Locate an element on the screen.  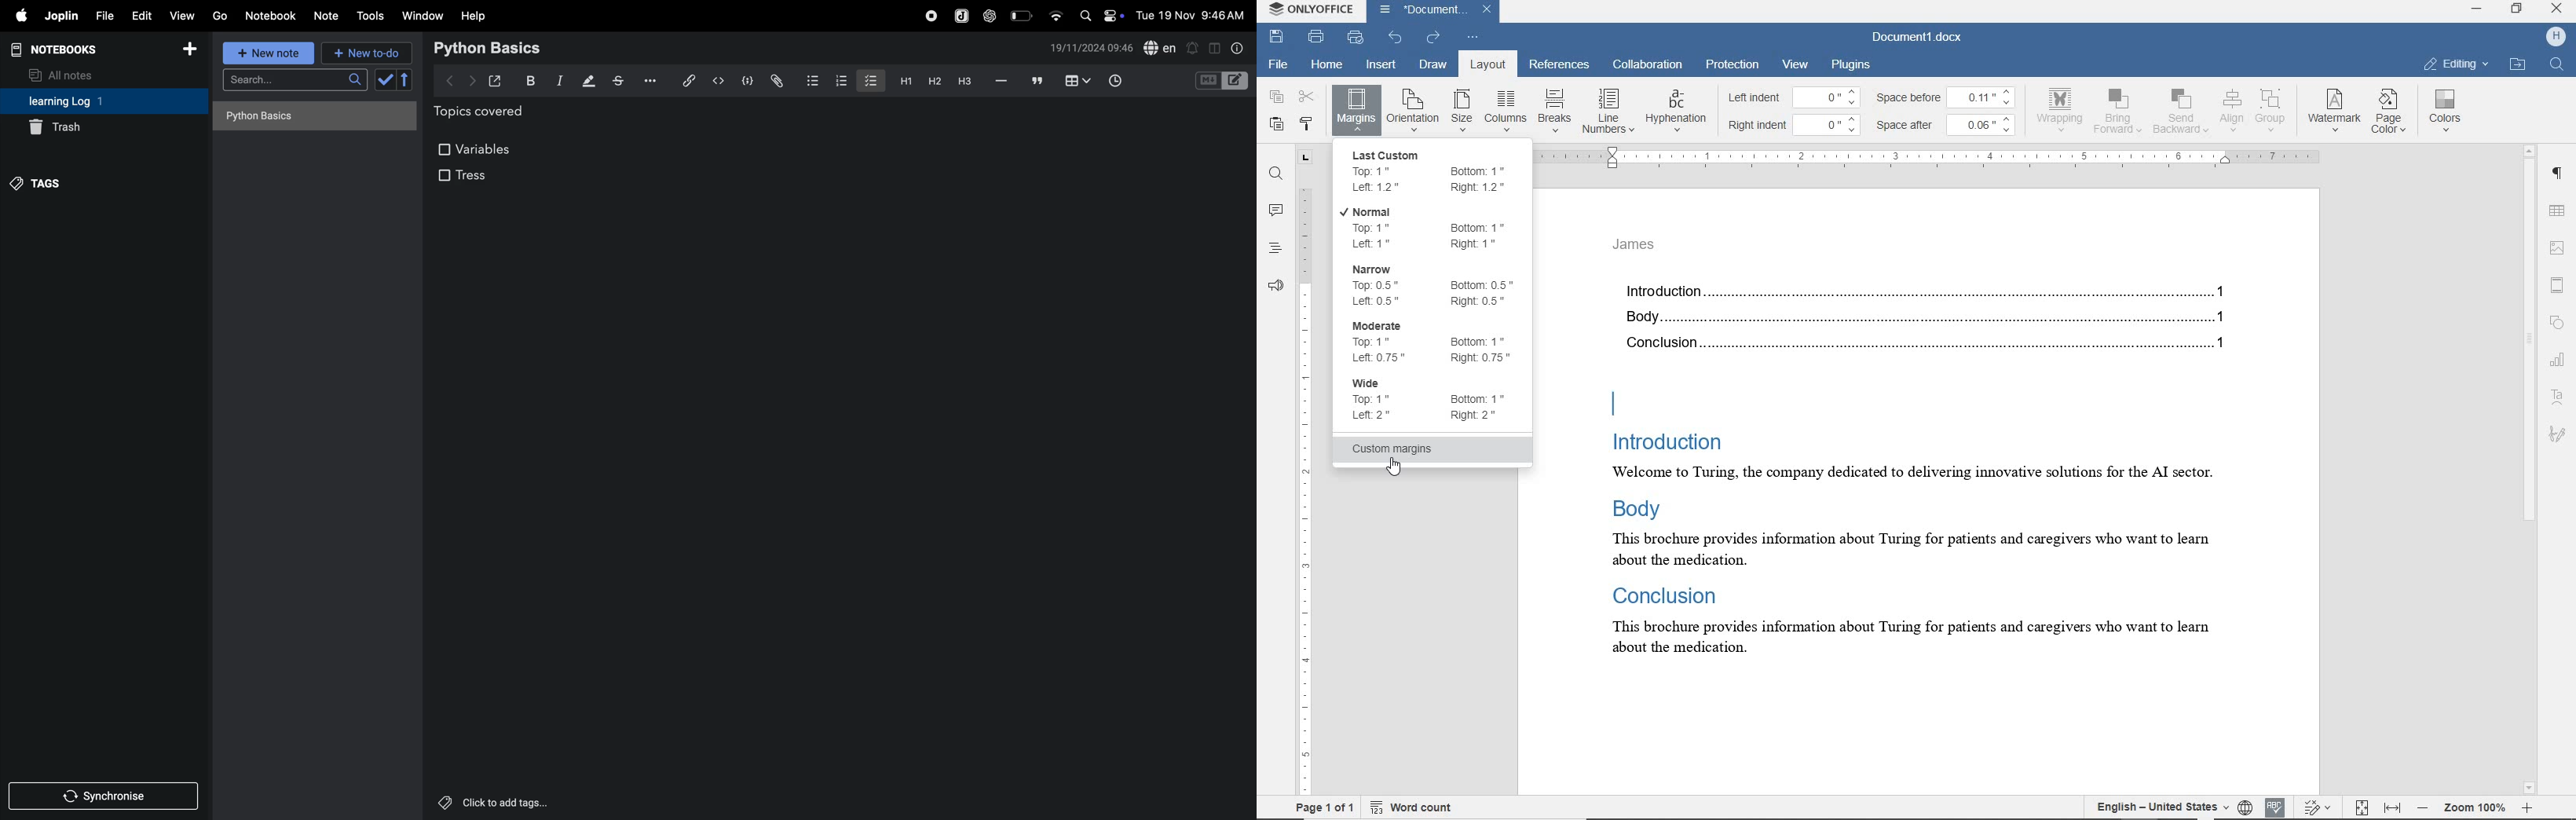
wifi is located at coordinates (1056, 12).